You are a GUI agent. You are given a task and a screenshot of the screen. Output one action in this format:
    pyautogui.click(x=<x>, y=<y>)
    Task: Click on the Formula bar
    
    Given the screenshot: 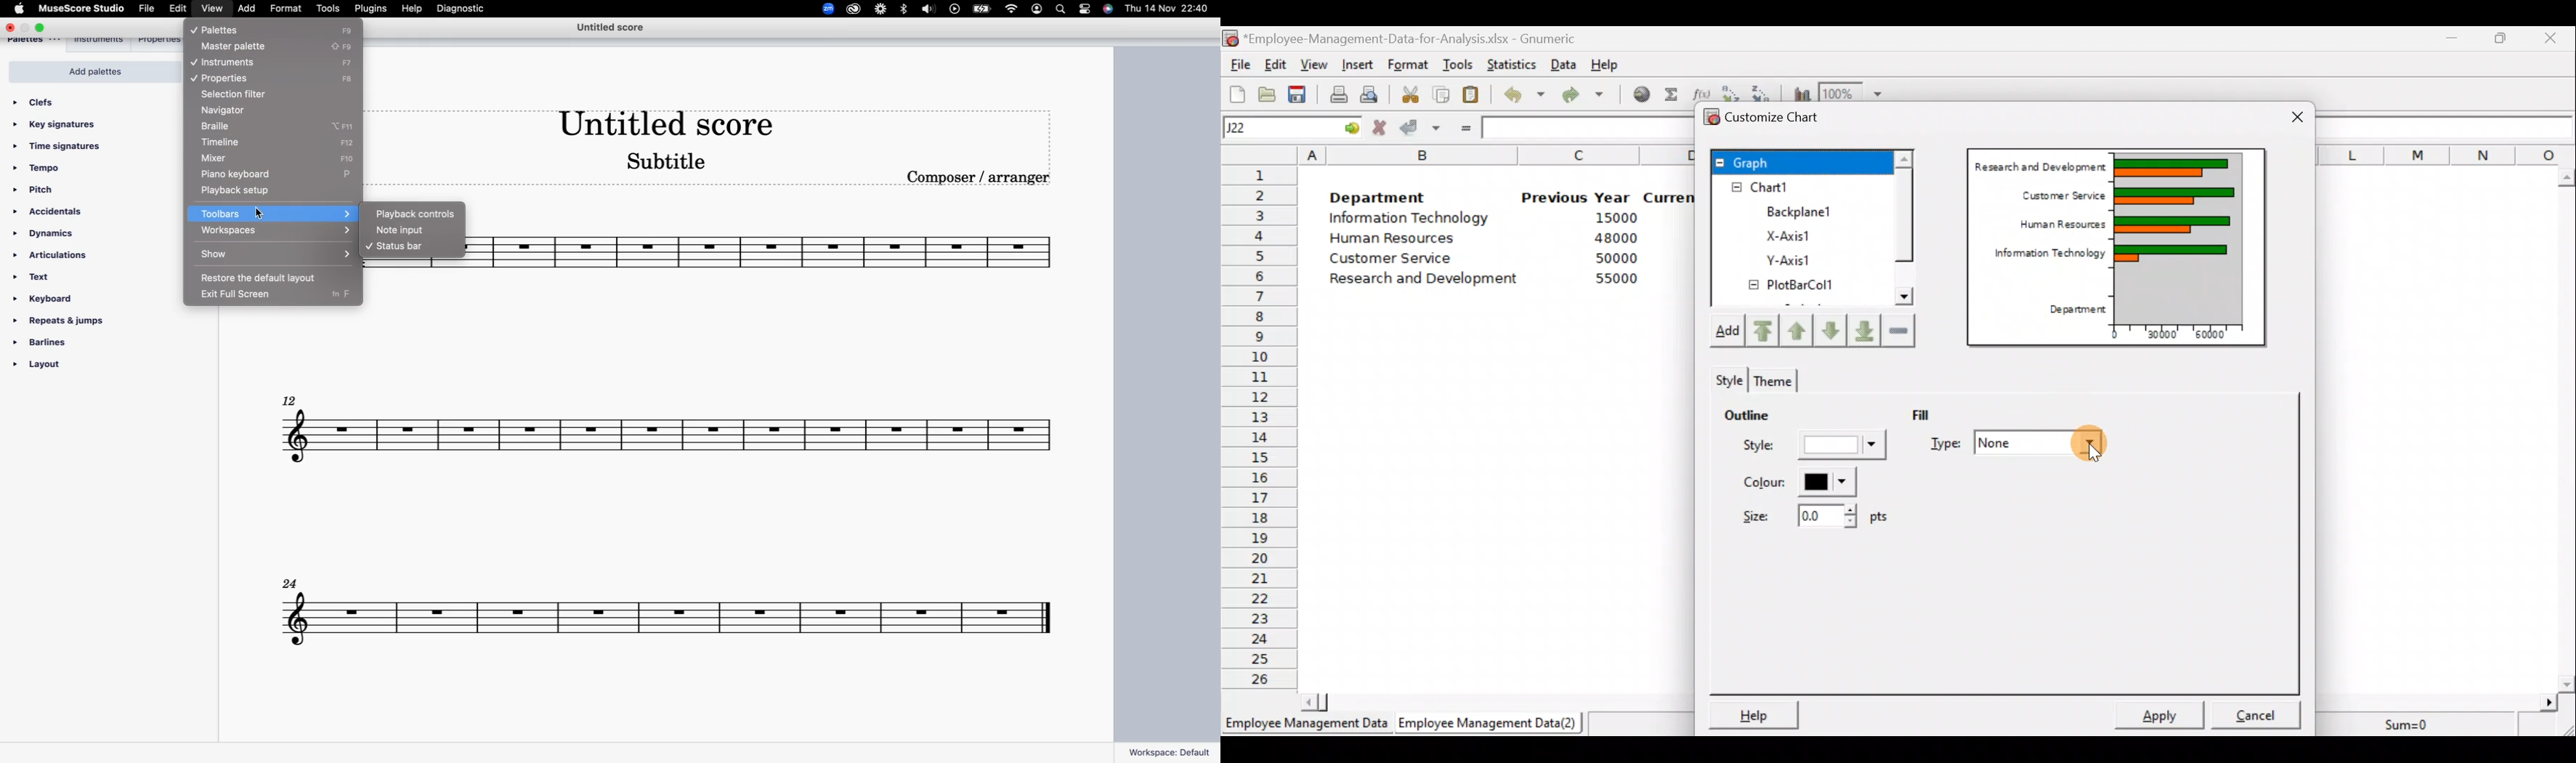 What is the action you would take?
    pyautogui.click(x=2450, y=126)
    